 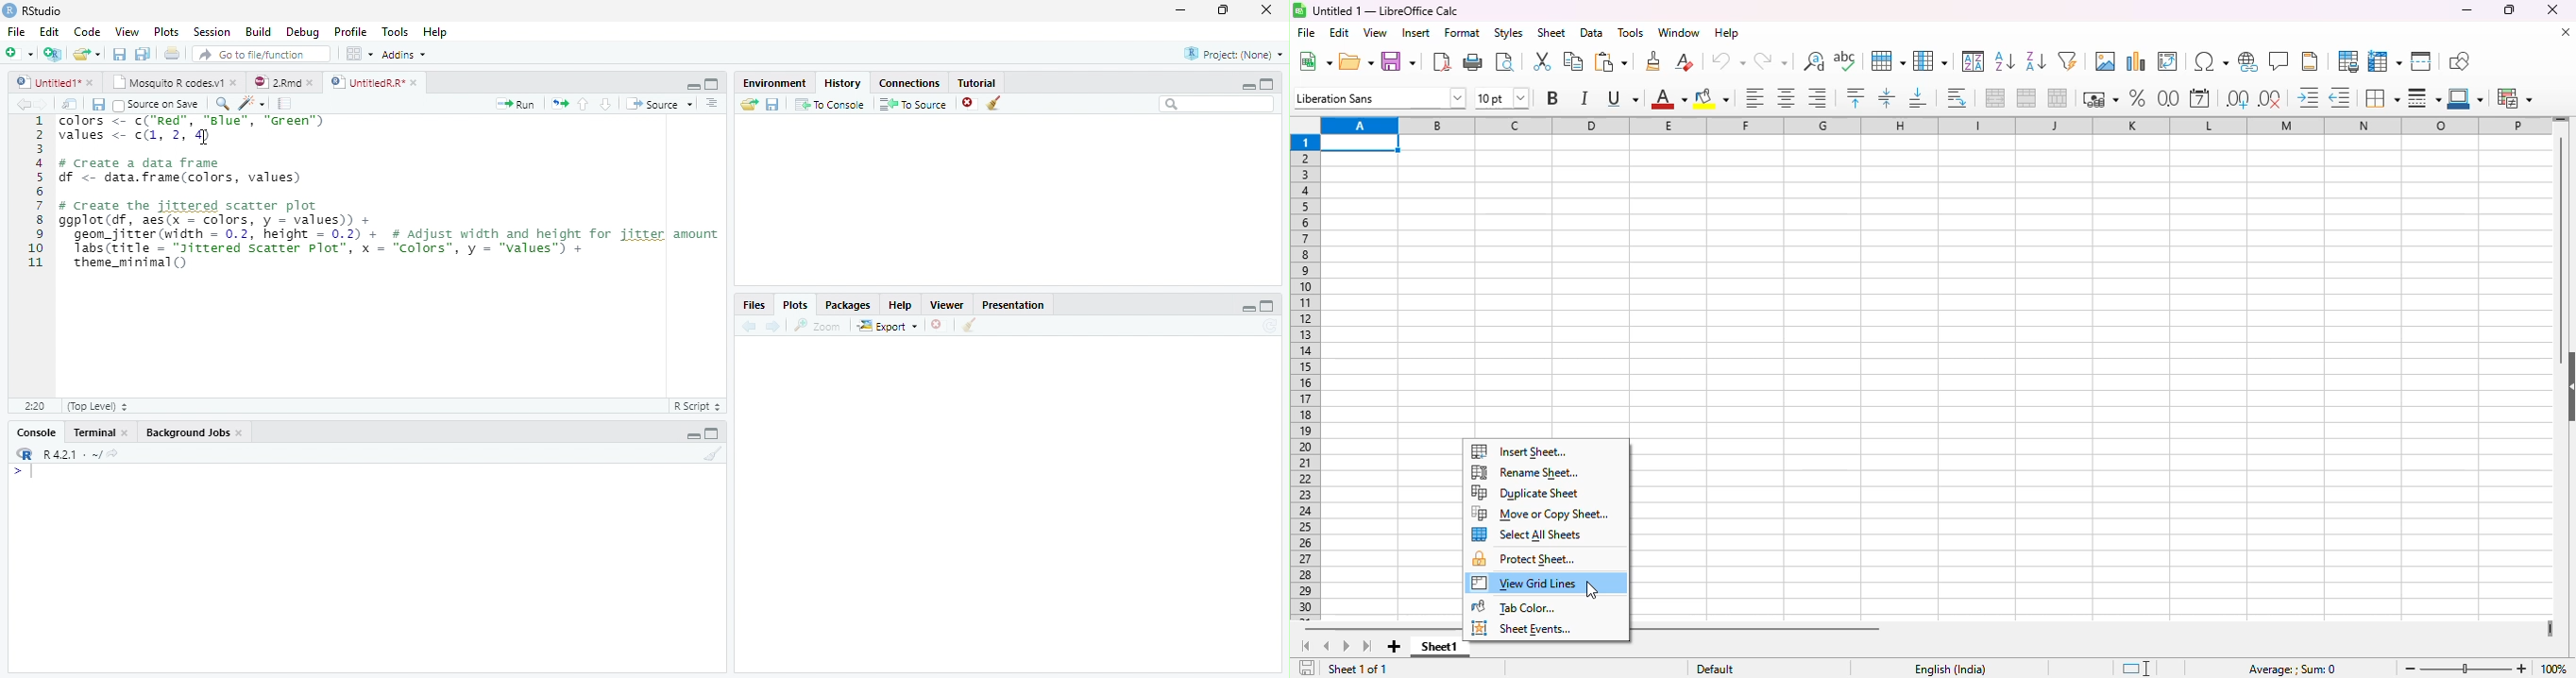 I want to click on Zoom, so click(x=818, y=326).